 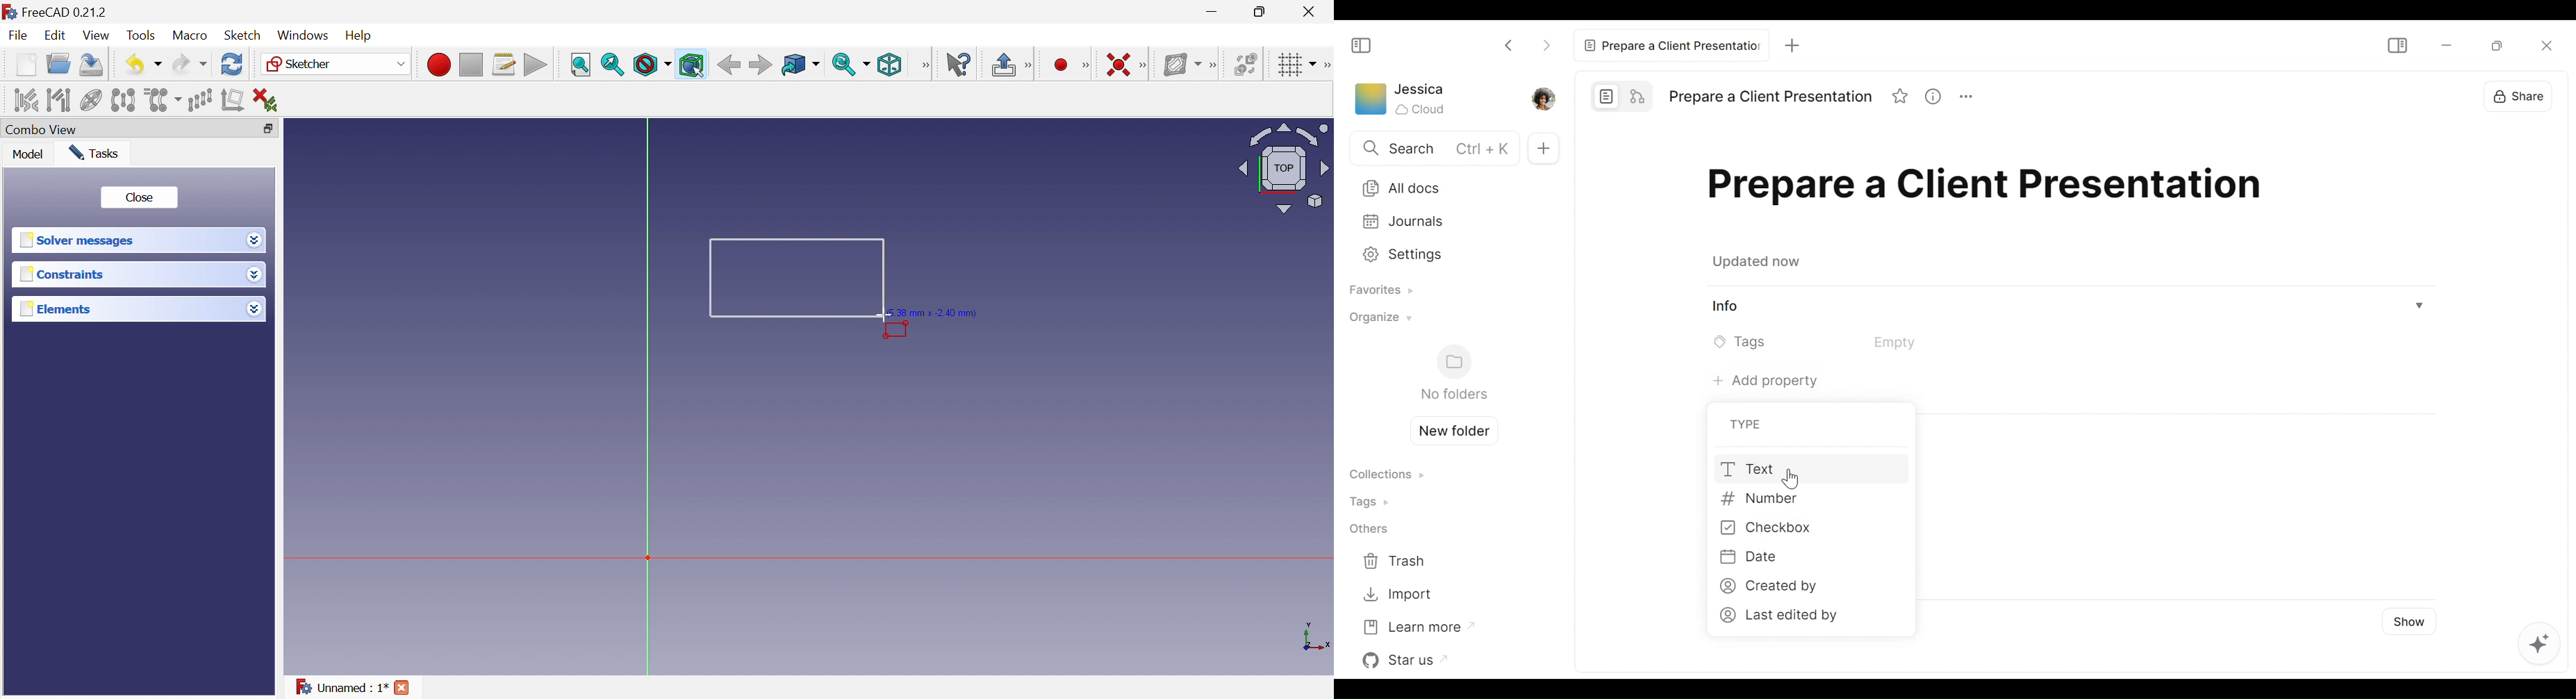 What do you see at coordinates (2540, 52) in the screenshot?
I see `Close` at bounding box center [2540, 52].